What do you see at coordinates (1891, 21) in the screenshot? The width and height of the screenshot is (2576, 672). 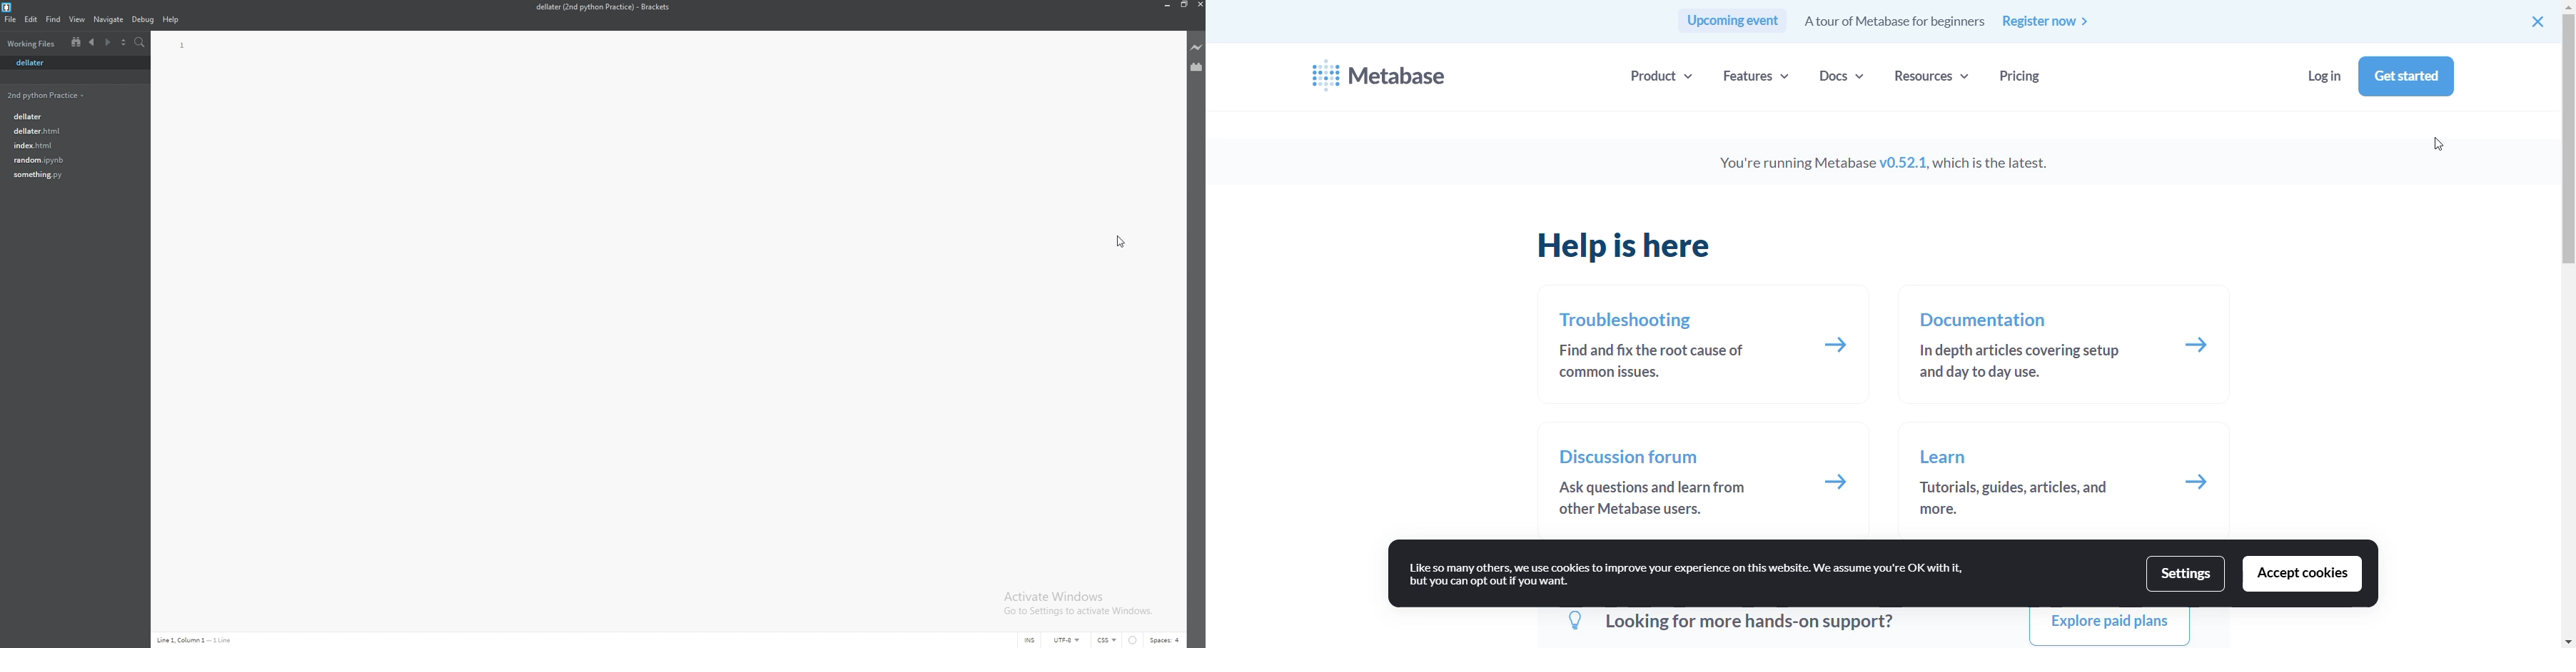 I see `A tour of Metabase for beginners` at bounding box center [1891, 21].